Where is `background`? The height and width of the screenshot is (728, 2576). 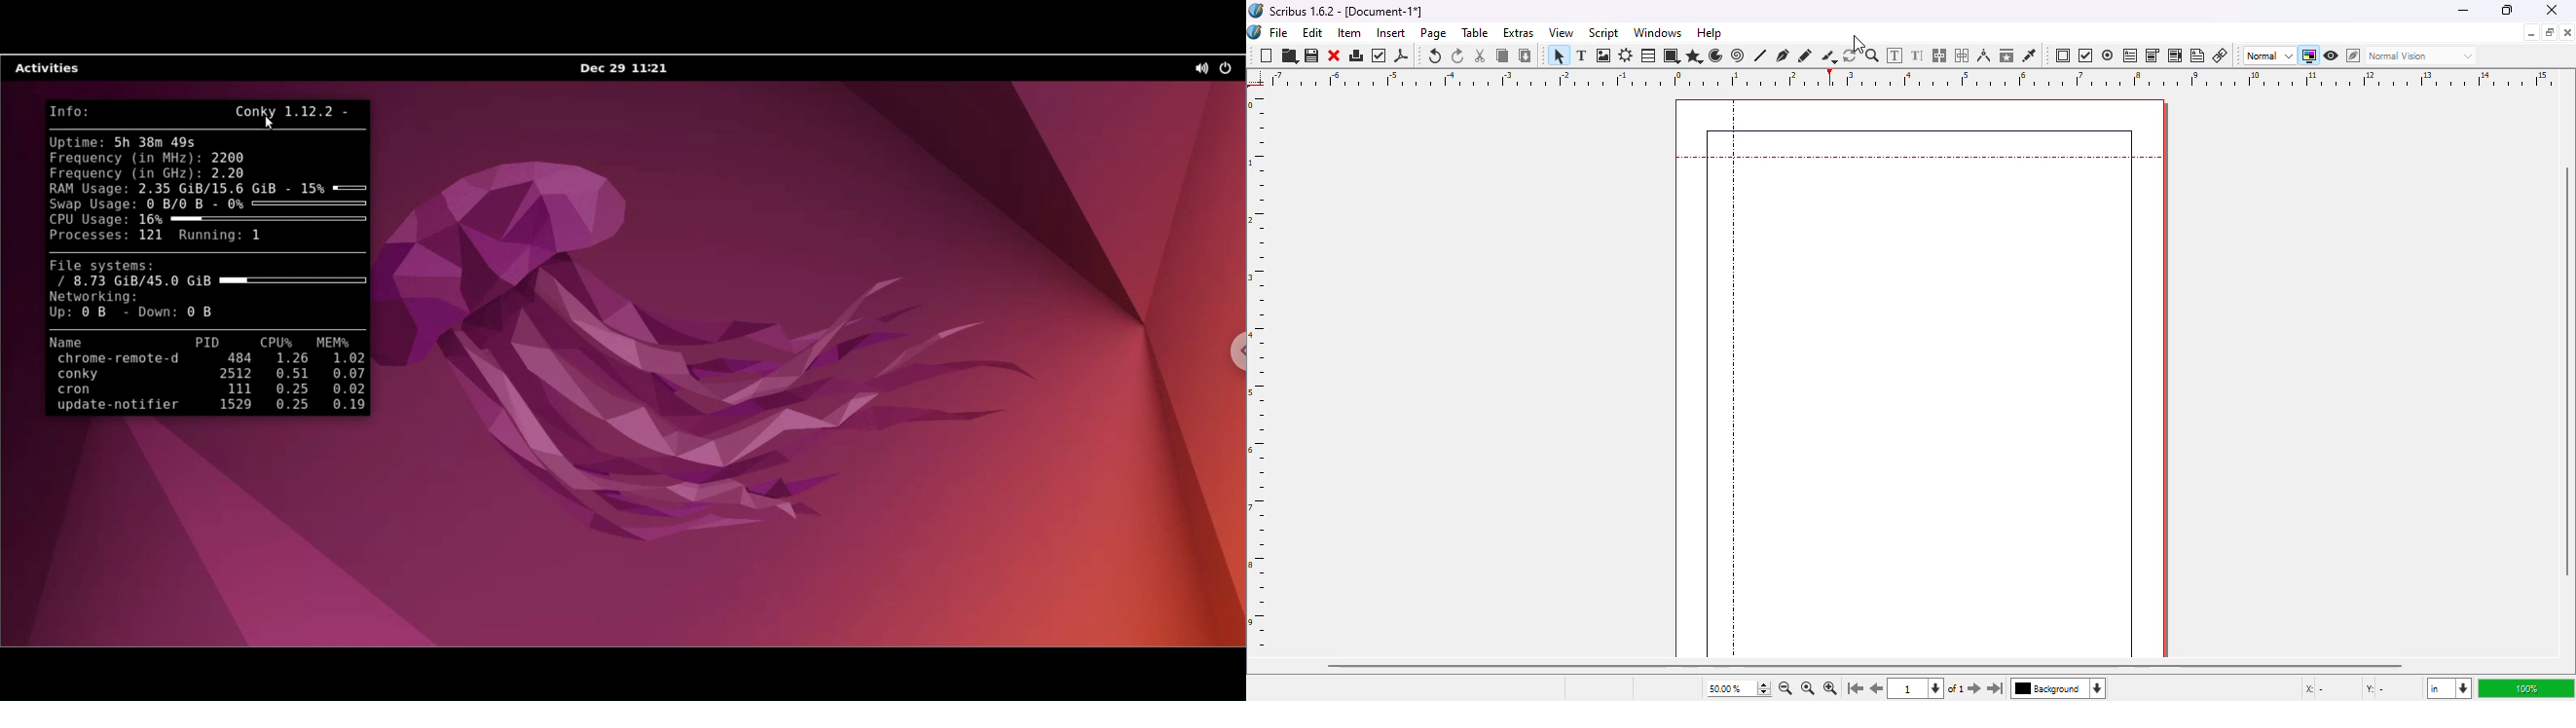 background is located at coordinates (2064, 690).